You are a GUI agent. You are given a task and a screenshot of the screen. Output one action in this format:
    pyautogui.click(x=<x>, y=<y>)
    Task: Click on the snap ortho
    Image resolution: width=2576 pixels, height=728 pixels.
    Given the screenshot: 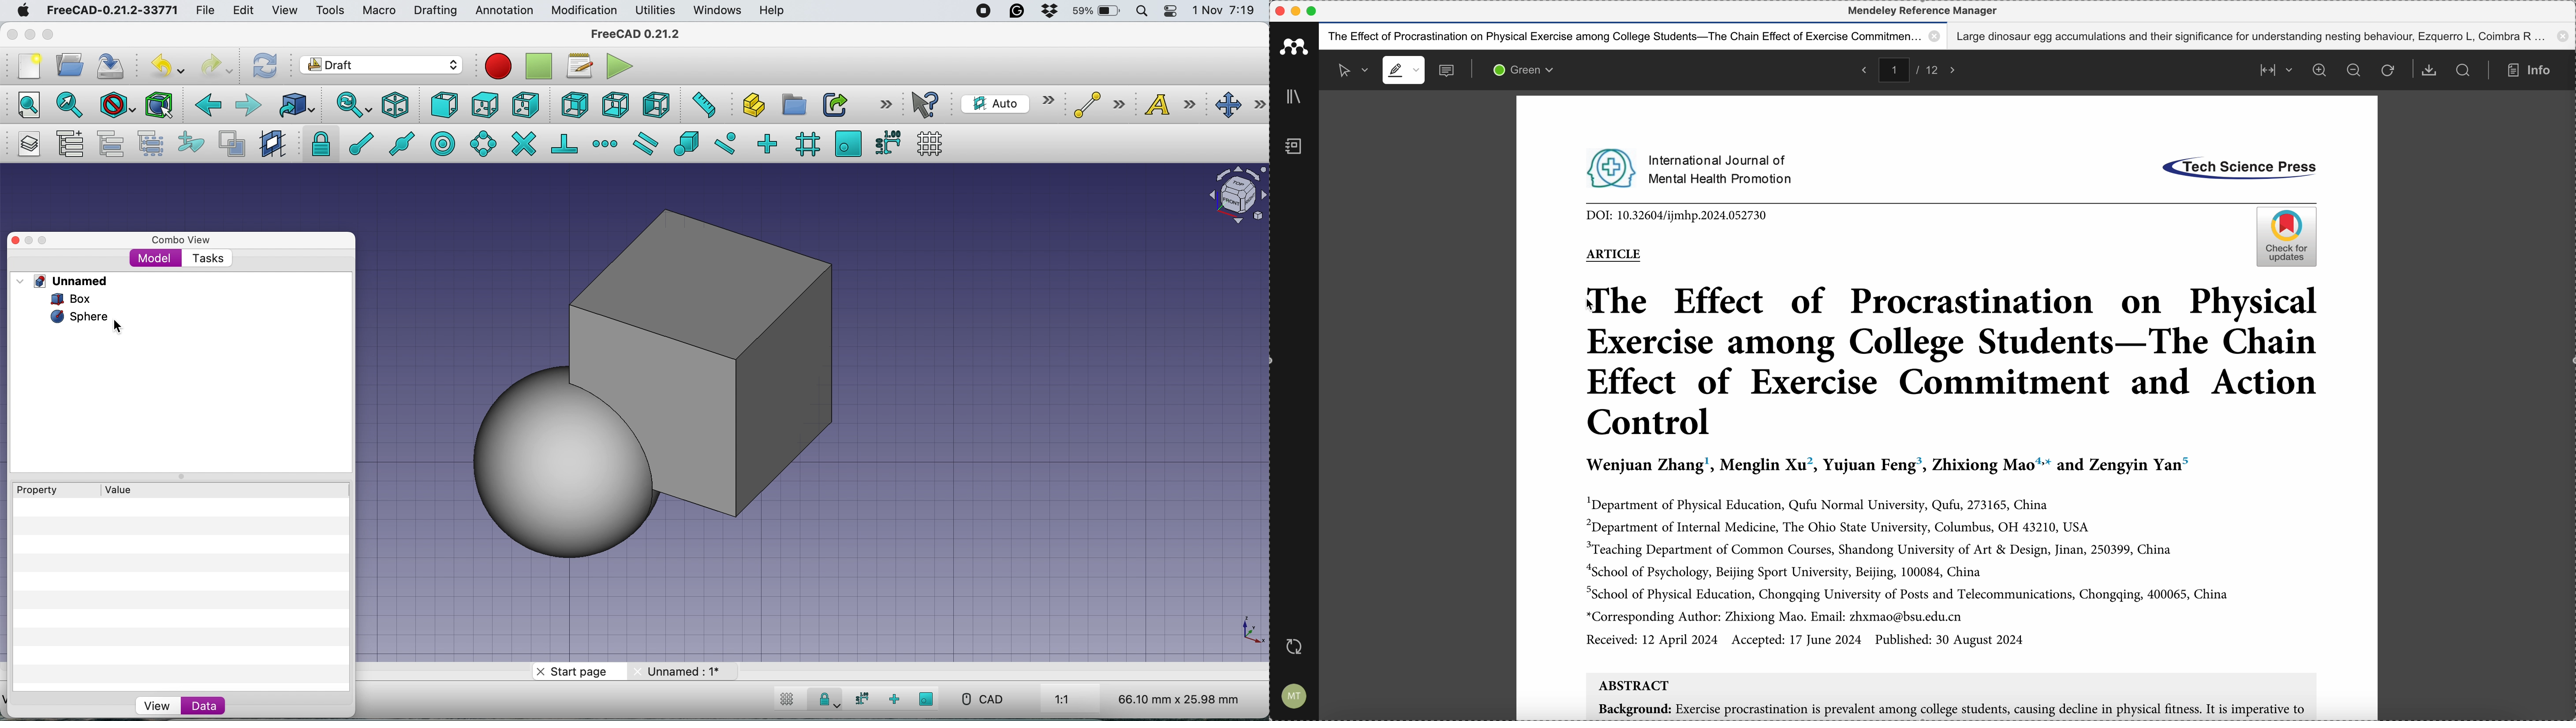 What is the action you would take?
    pyautogui.click(x=896, y=699)
    